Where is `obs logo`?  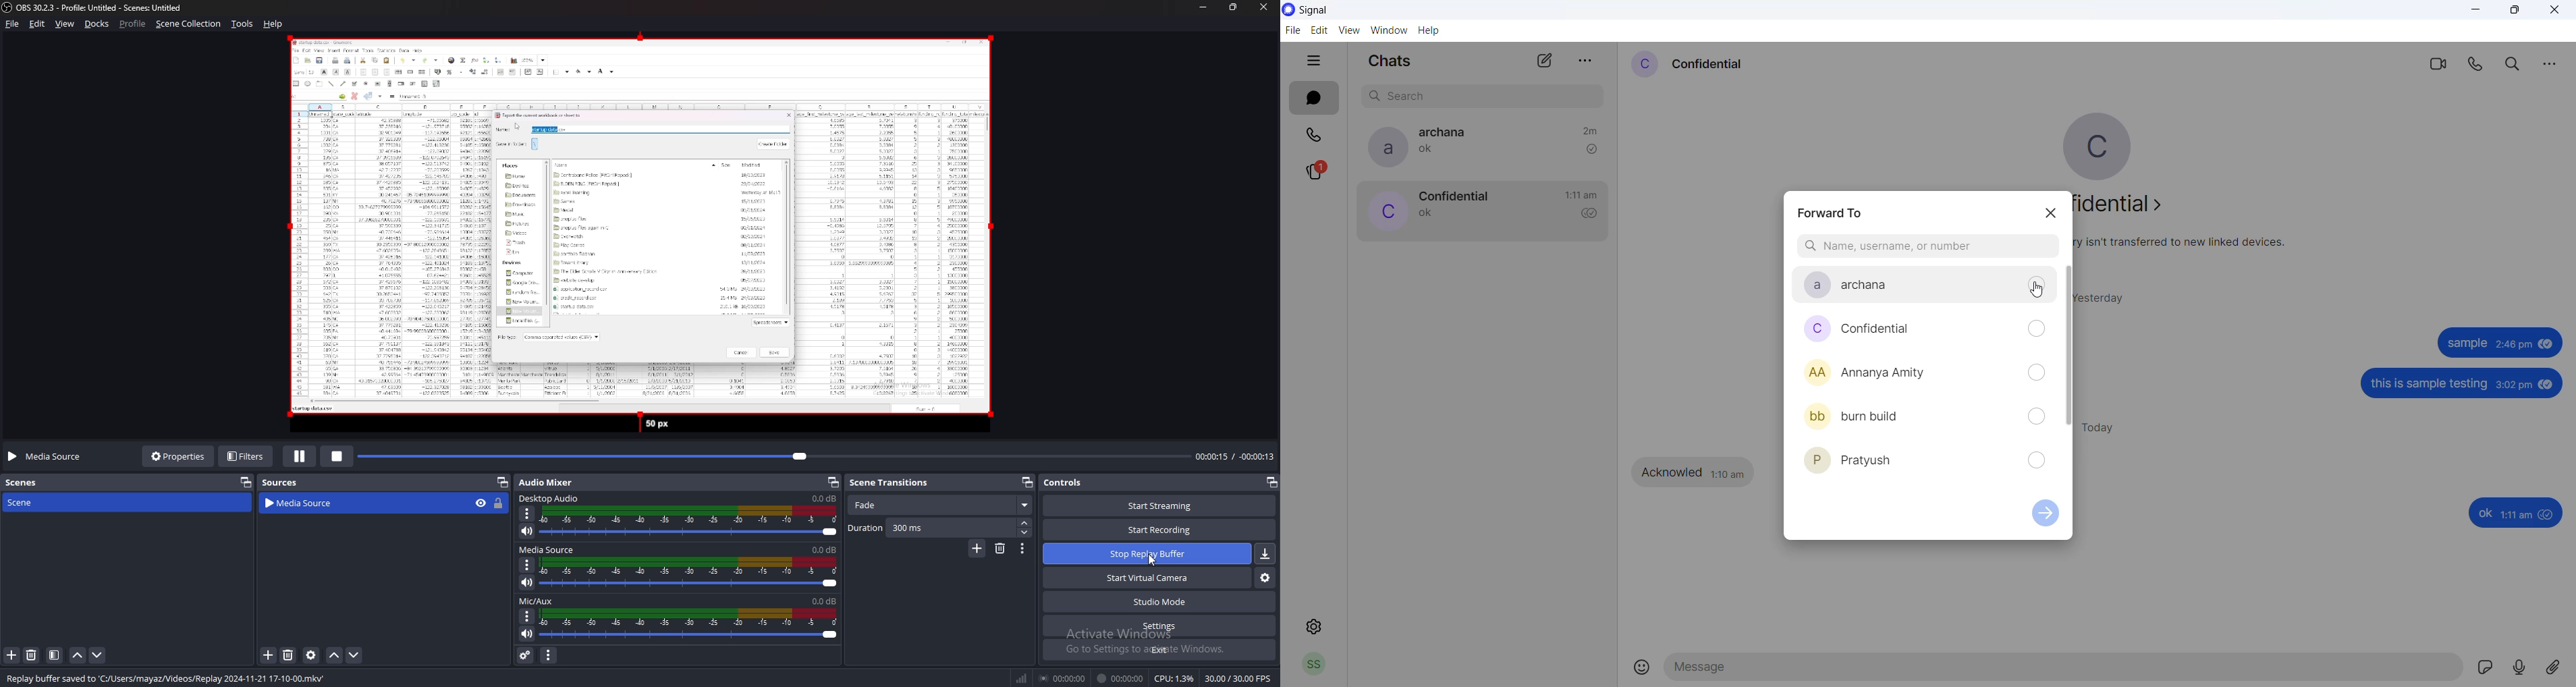
obs logo is located at coordinates (8, 7).